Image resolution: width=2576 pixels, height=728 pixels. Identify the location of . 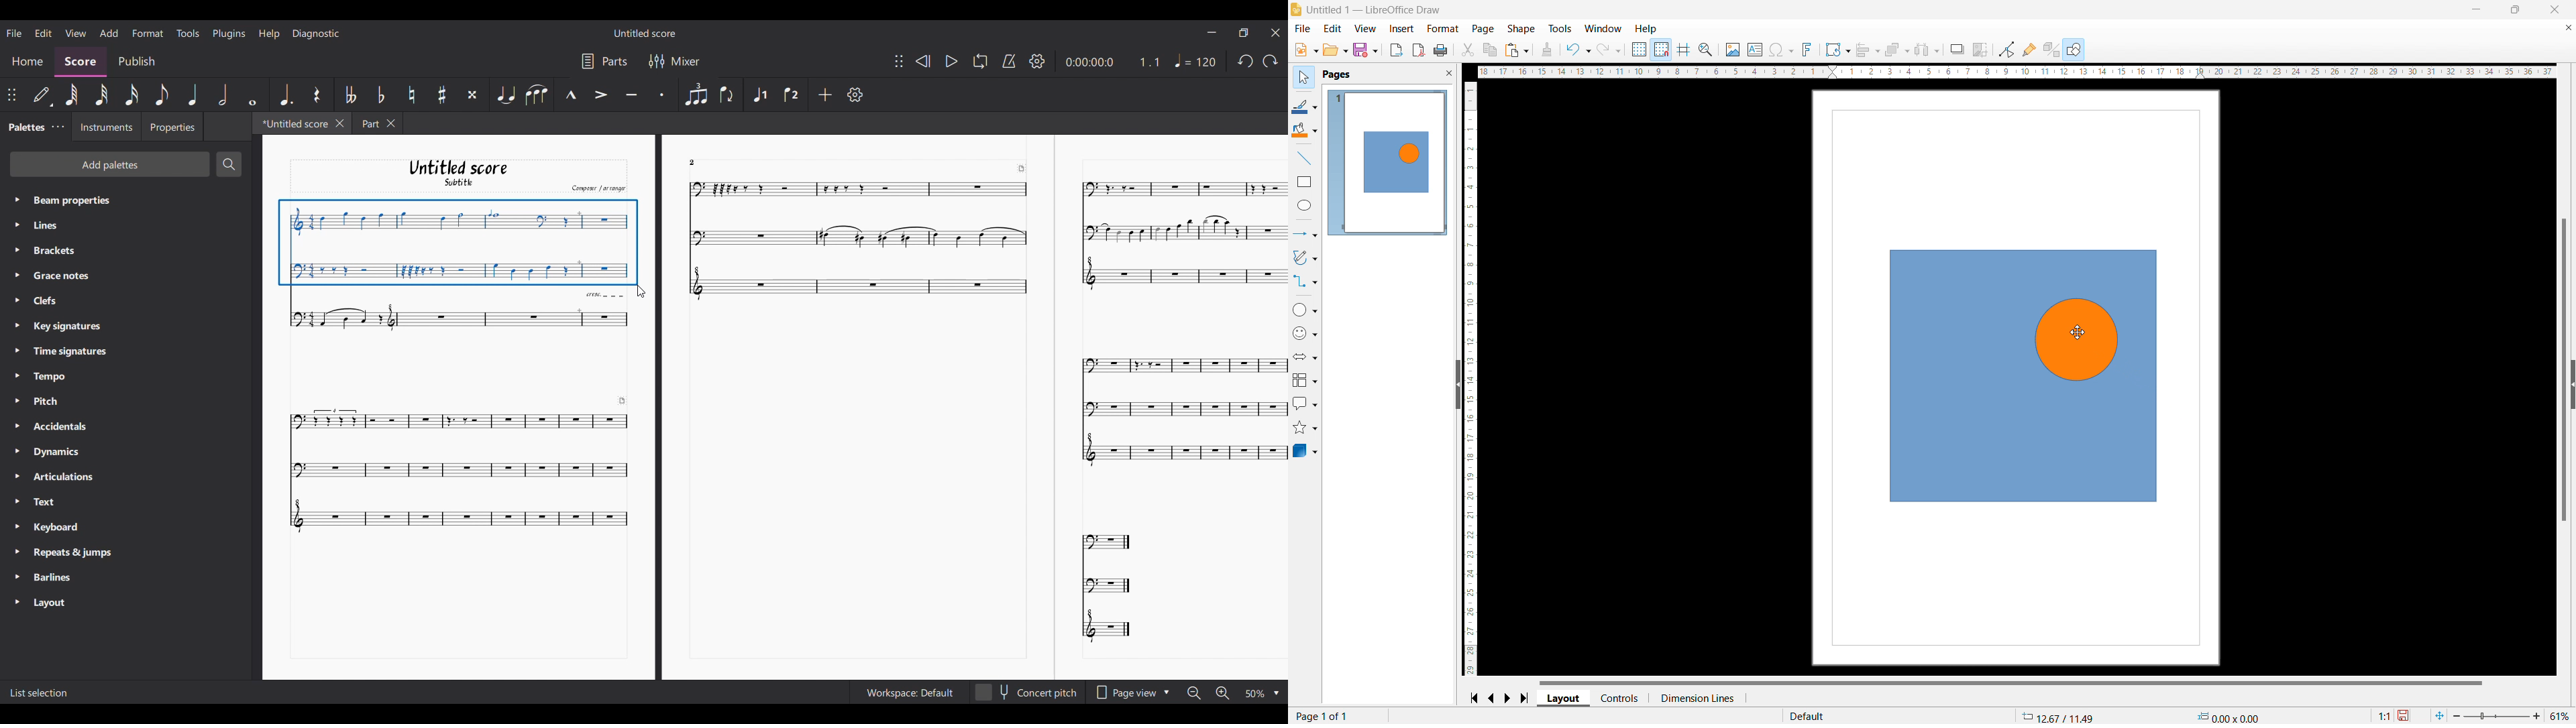
(1185, 409).